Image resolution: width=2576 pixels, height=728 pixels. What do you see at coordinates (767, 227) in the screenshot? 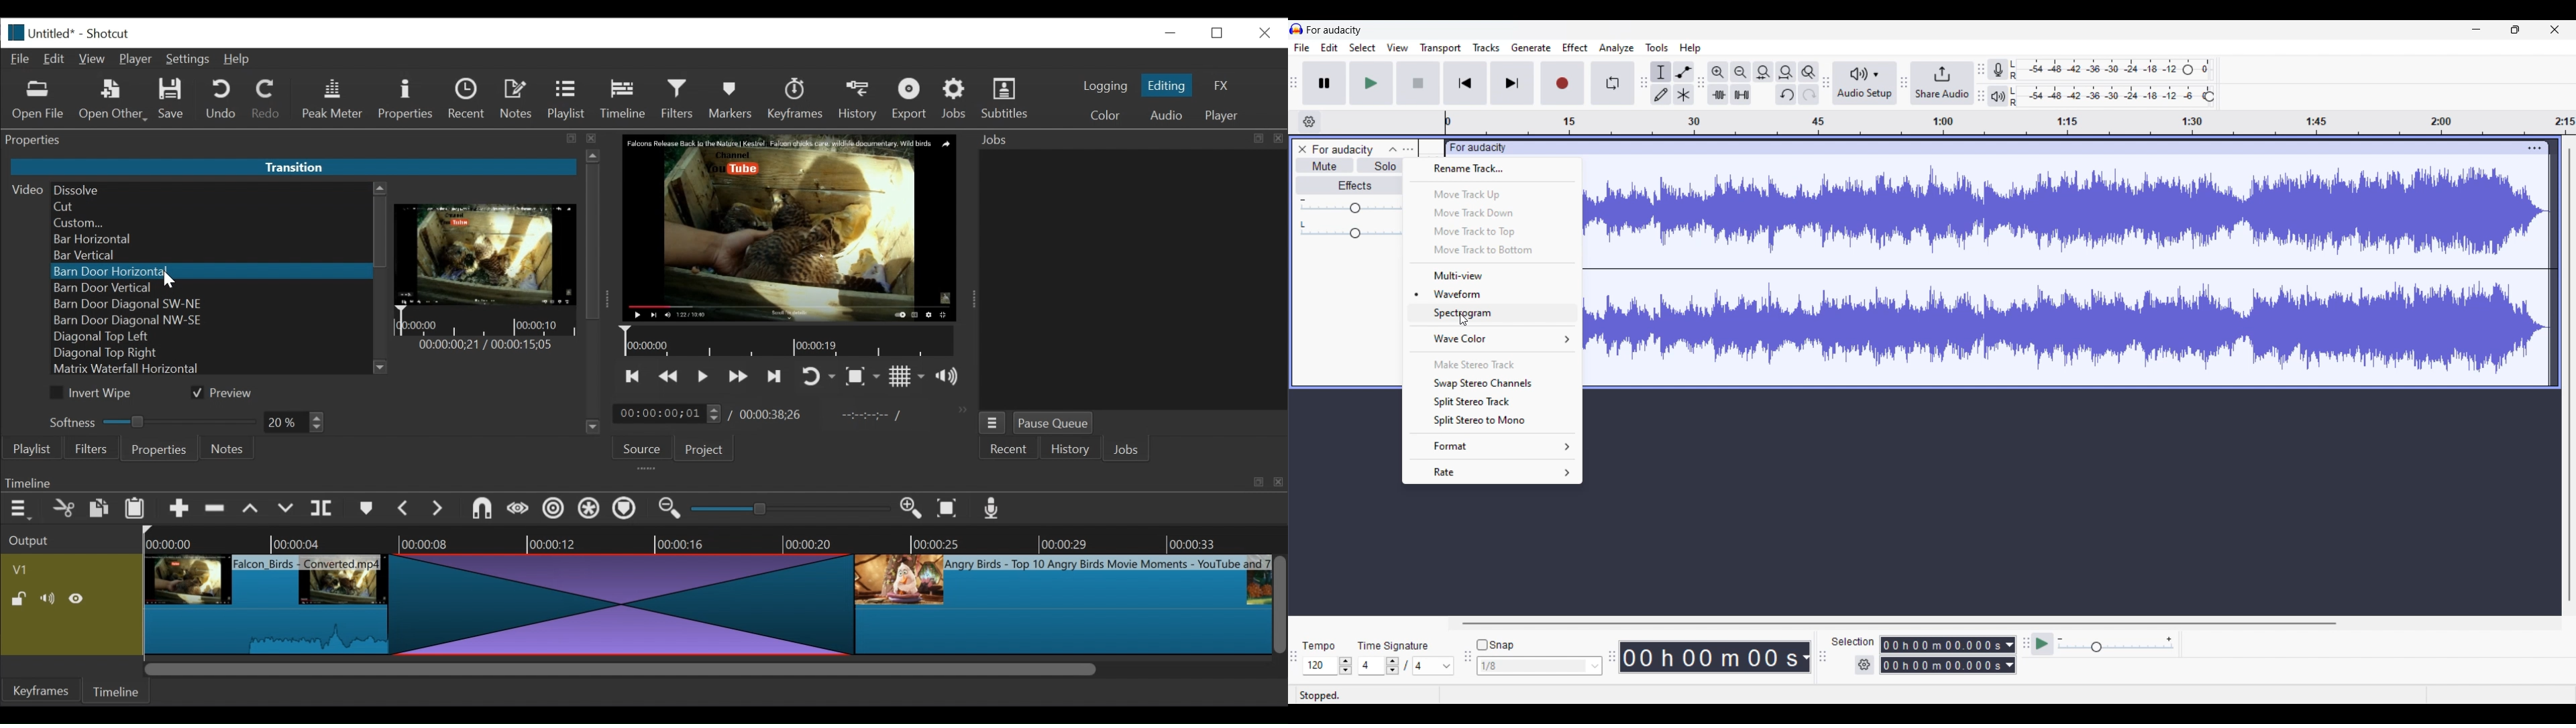
I see `media viewer` at bounding box center [767, 227].